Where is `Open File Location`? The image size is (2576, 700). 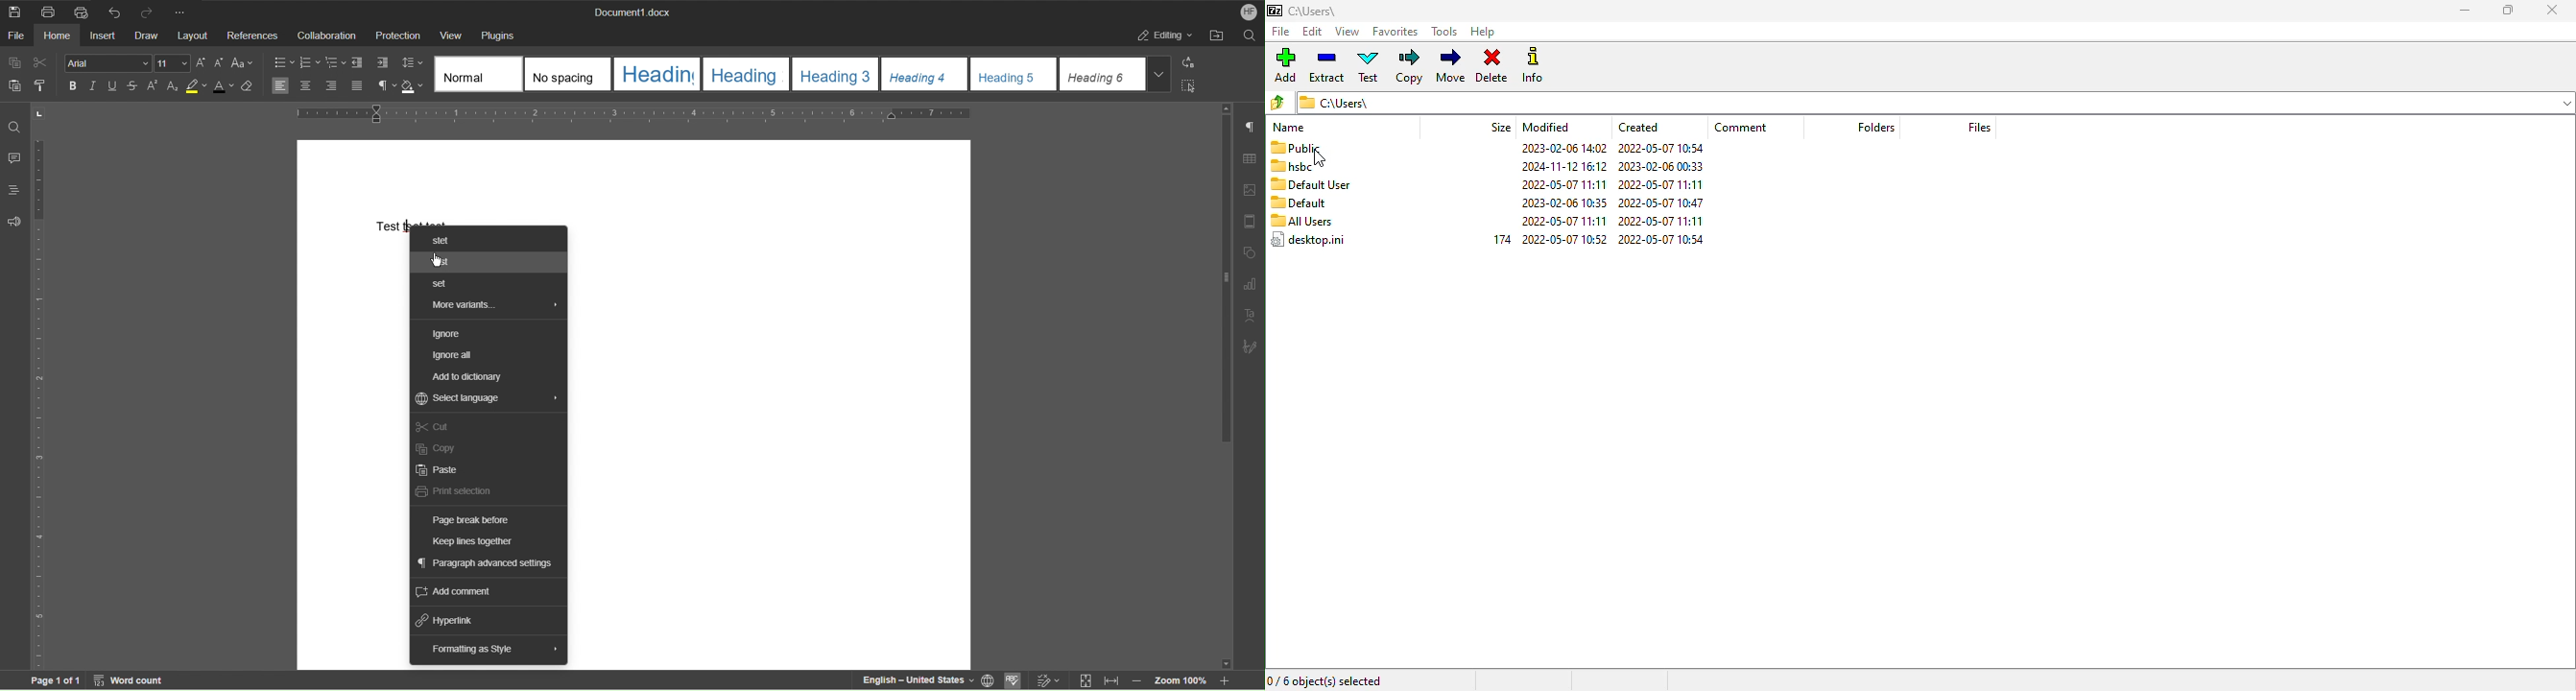
Open File Location is located at coordinates (1216, 35).